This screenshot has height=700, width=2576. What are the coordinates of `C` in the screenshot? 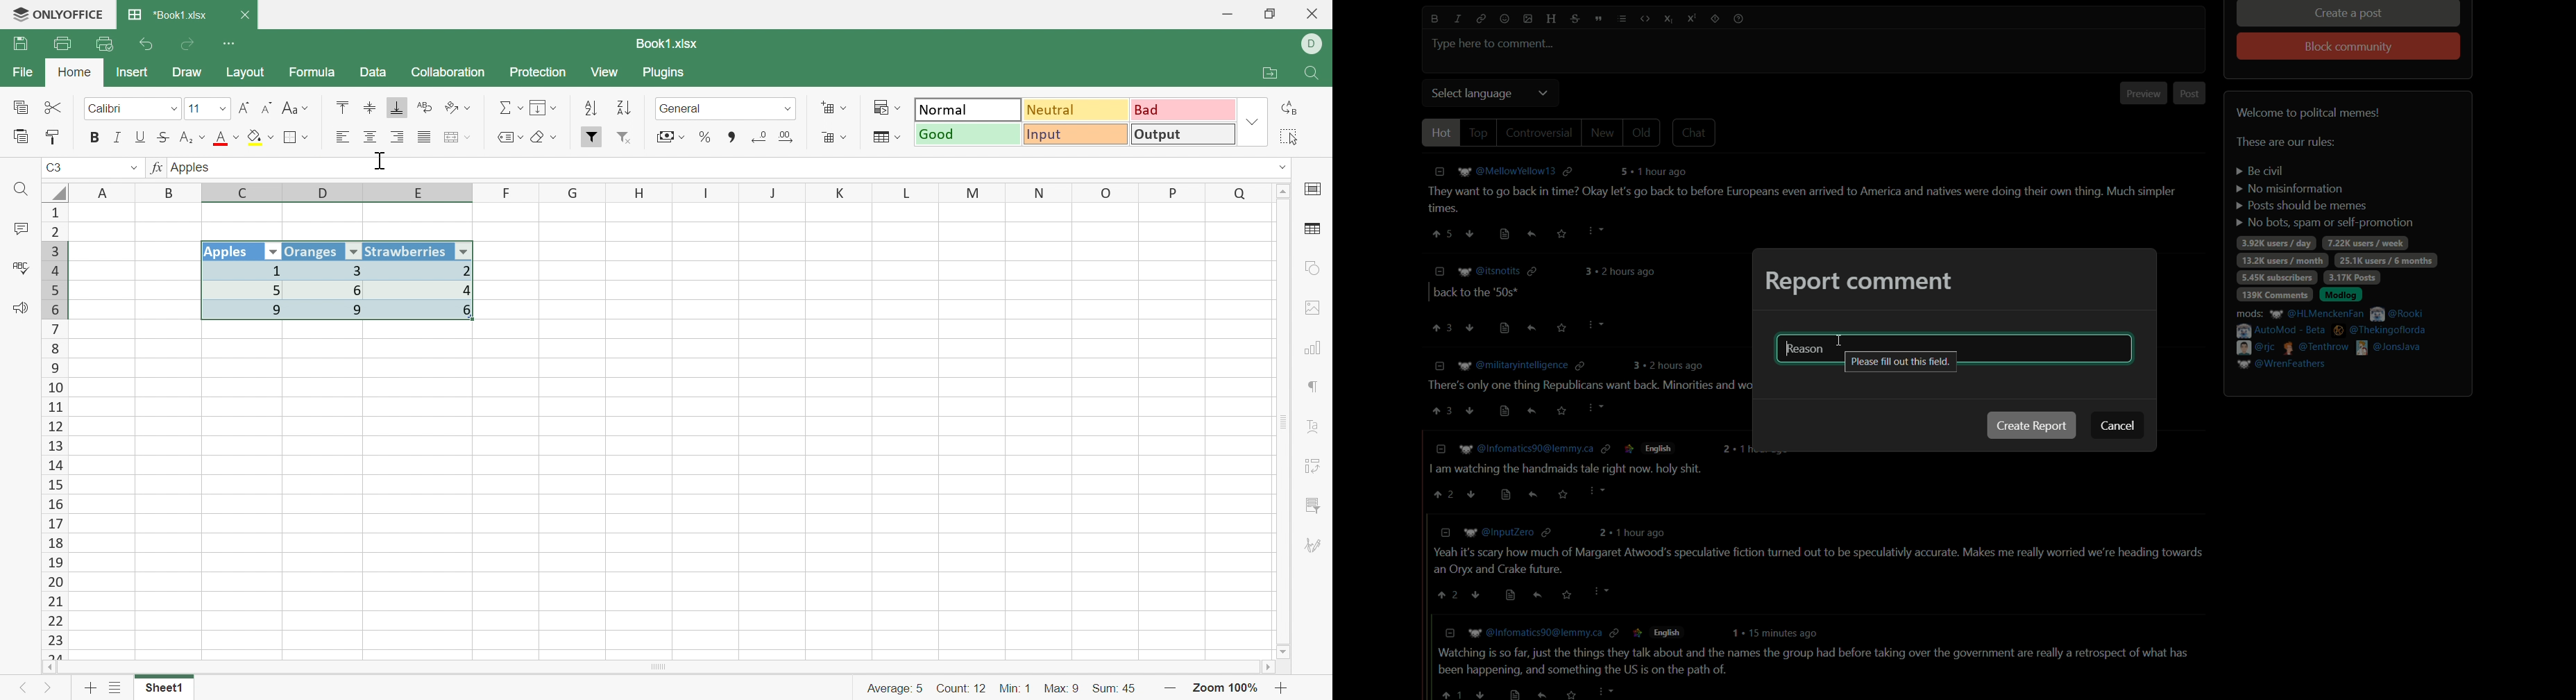 It's located at (245, 194).